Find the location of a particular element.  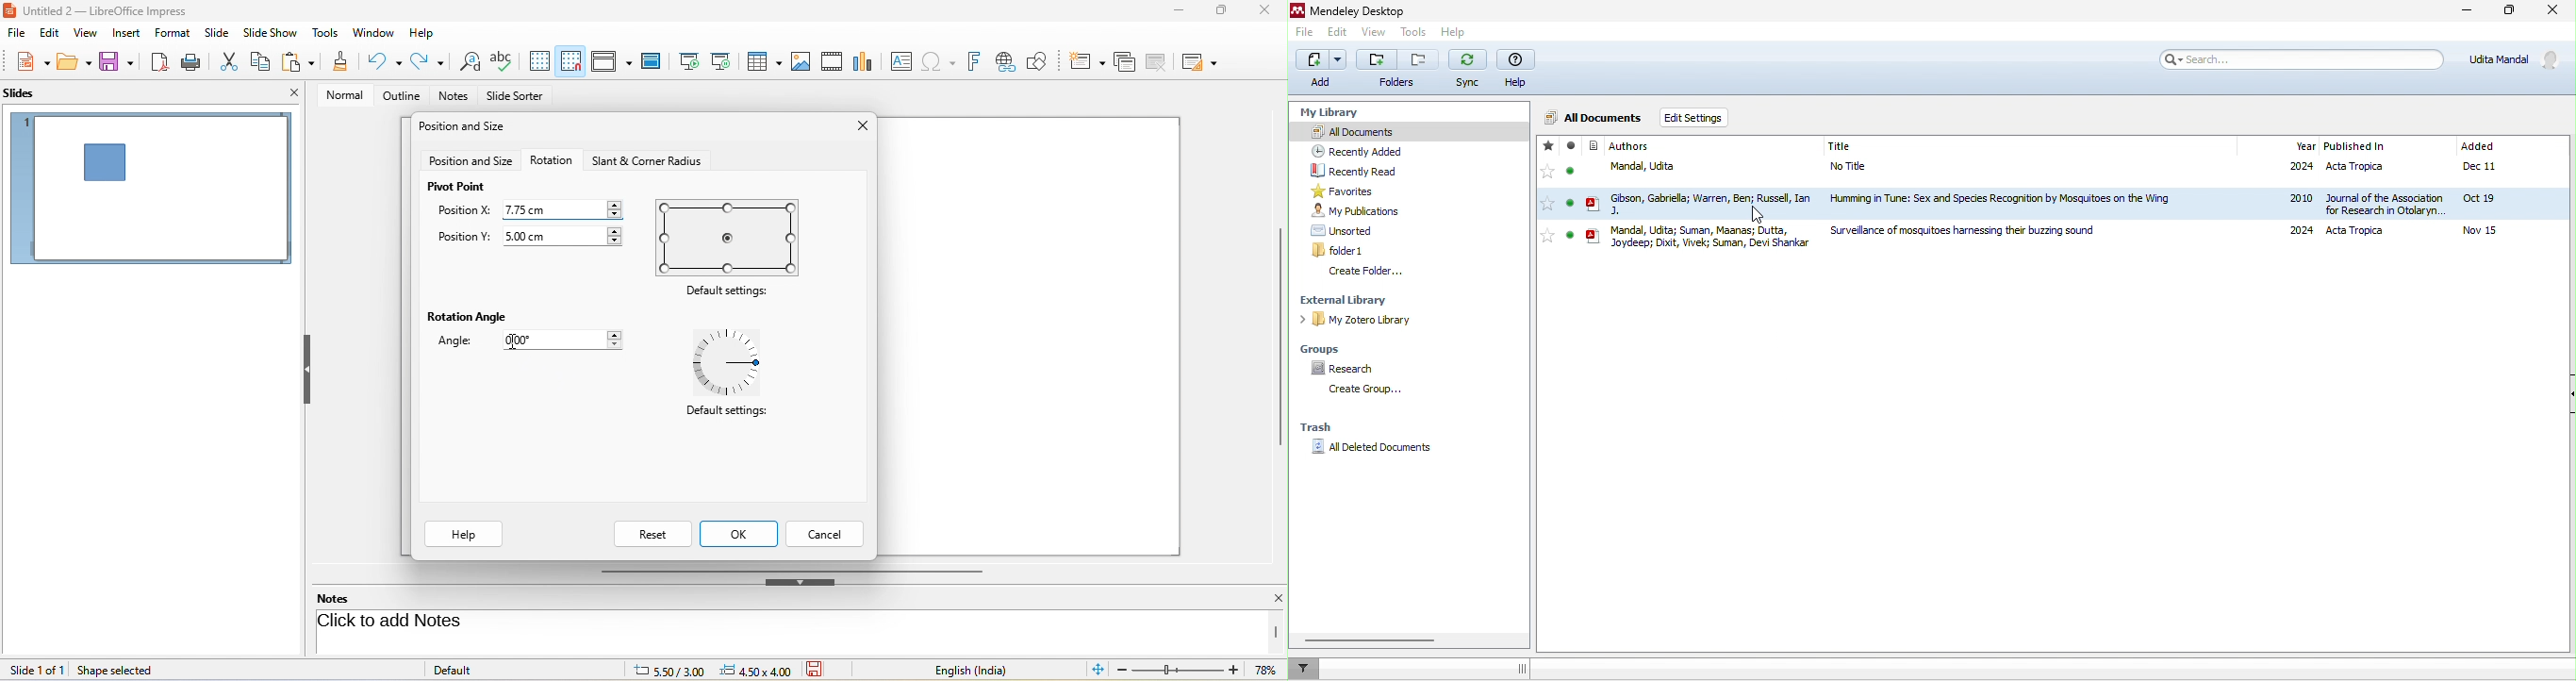

untitled 2-libre office impress is located at coordinates (116, 9).